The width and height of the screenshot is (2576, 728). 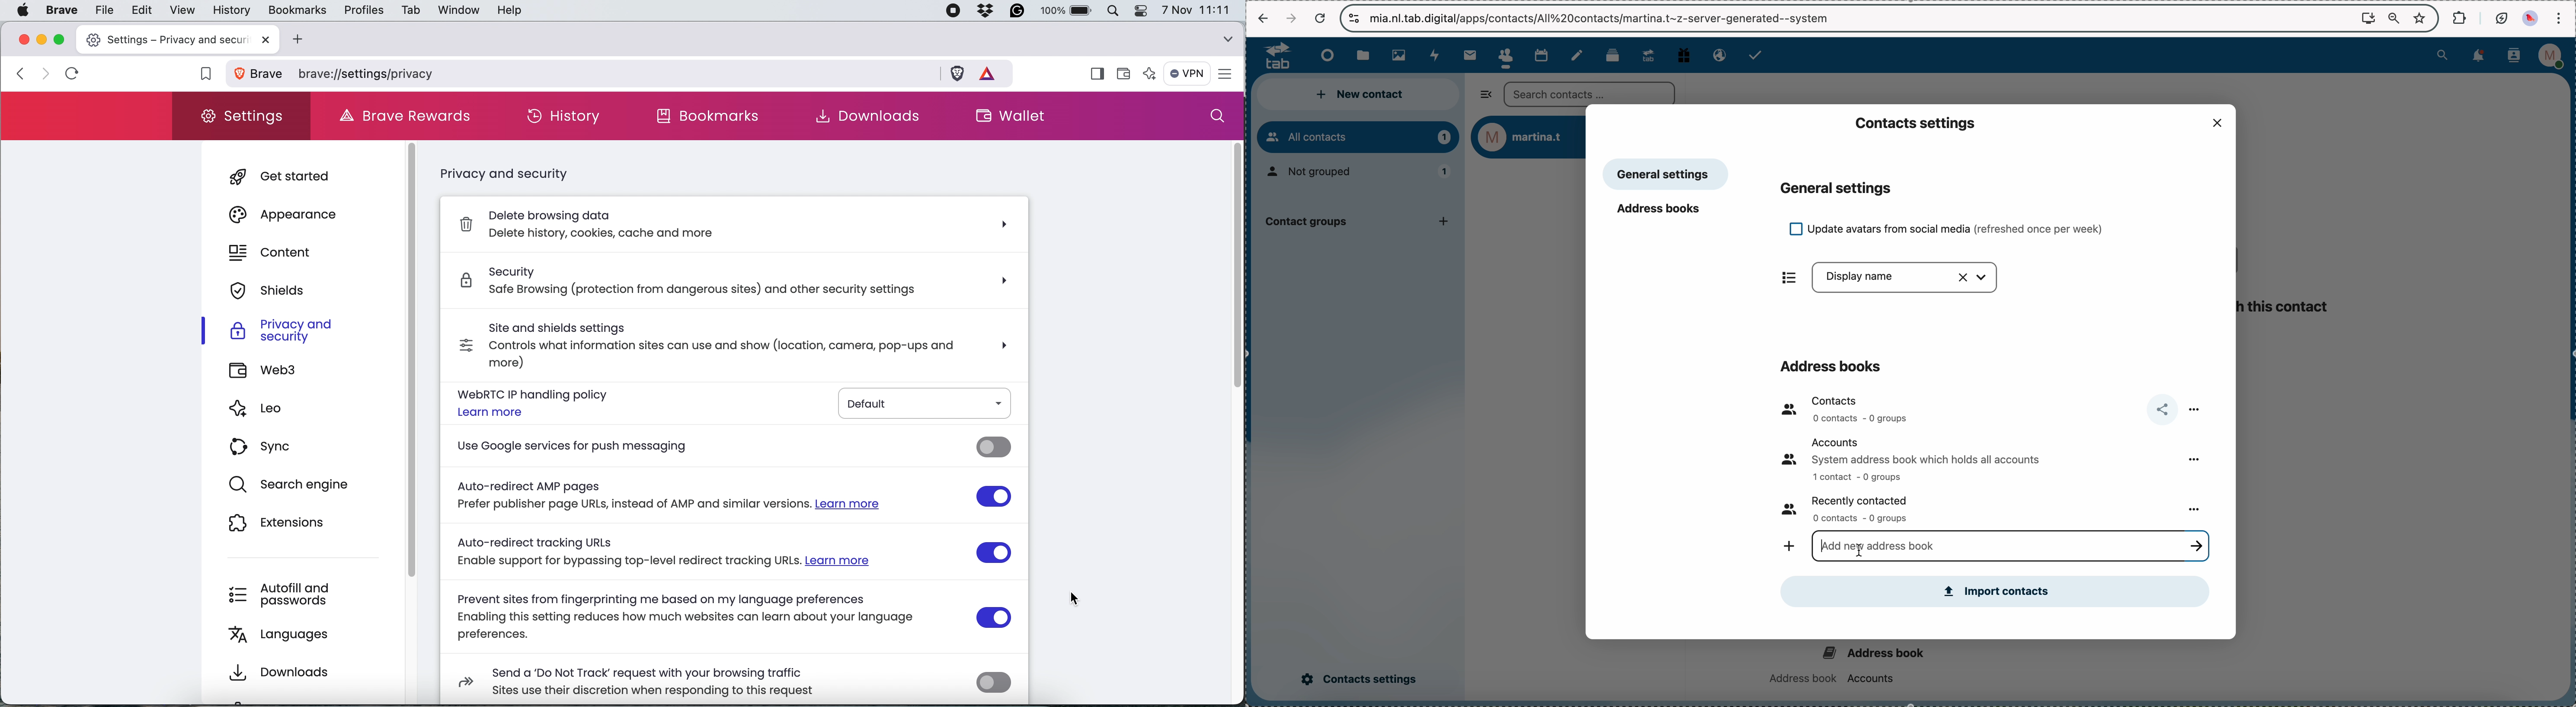 I want to click on url, so click(x=1462, y=19).